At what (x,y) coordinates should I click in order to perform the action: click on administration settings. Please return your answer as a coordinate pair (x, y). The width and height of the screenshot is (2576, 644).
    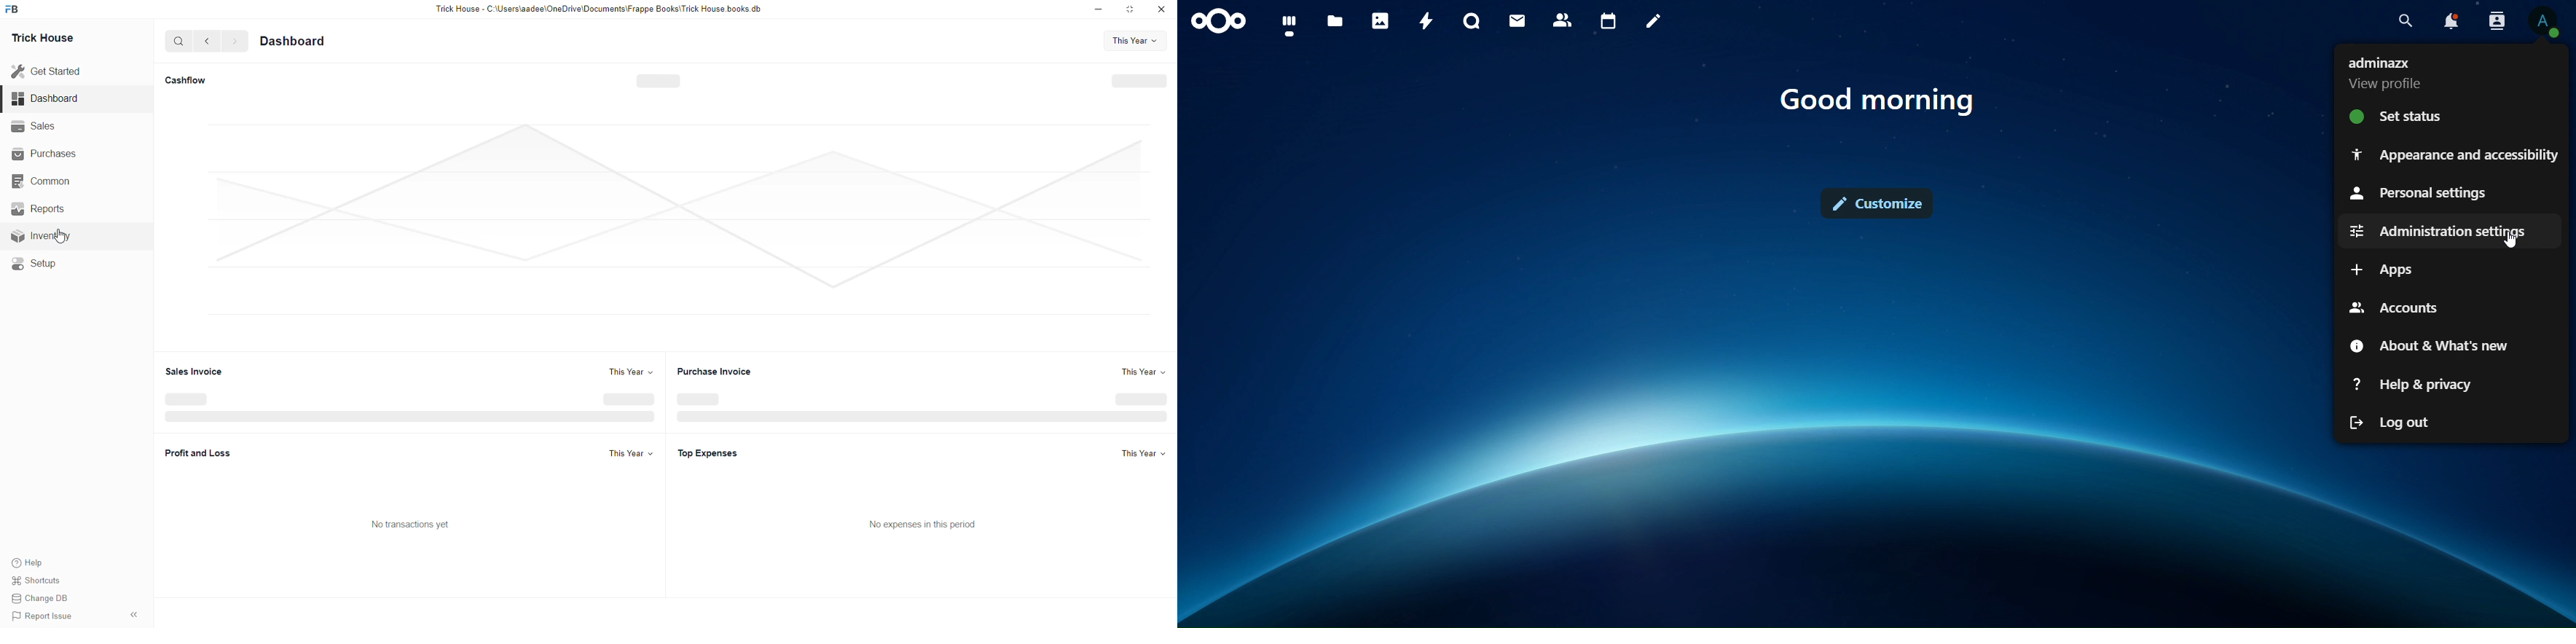
    Looking at the image, I should click on (2435, 232).